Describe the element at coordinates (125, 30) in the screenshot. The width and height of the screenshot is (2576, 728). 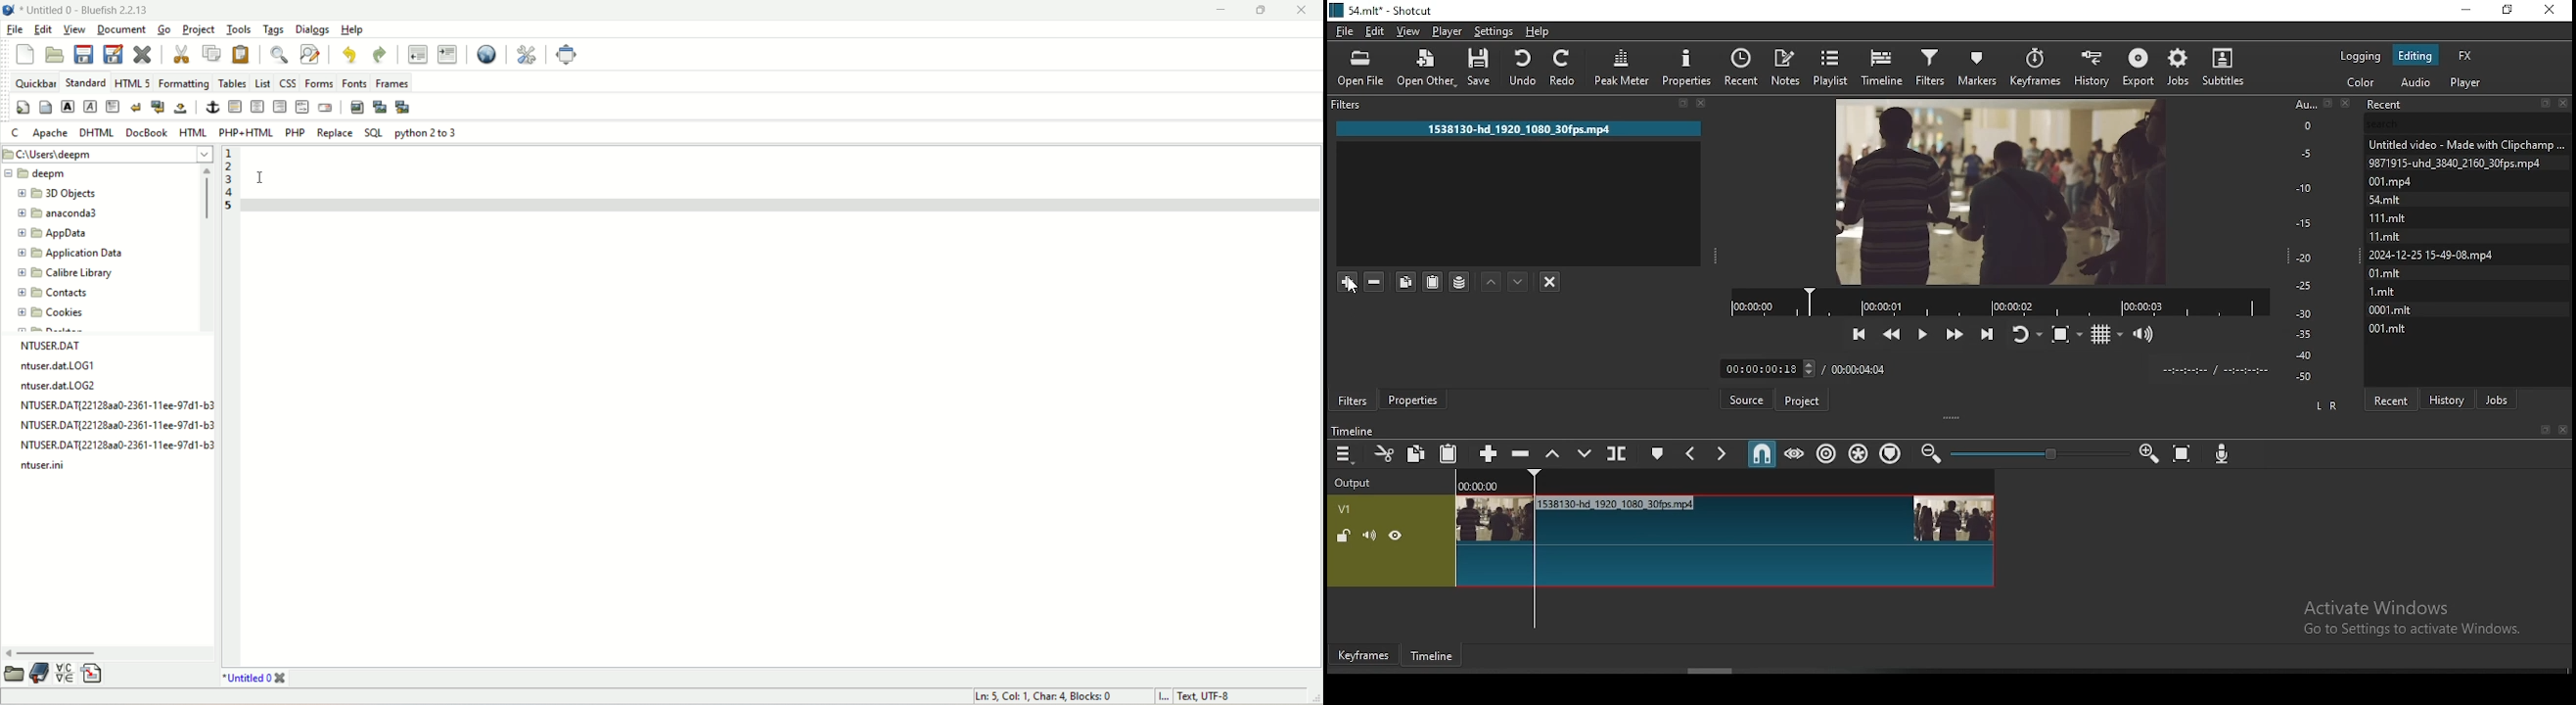
I see `document` at that location.